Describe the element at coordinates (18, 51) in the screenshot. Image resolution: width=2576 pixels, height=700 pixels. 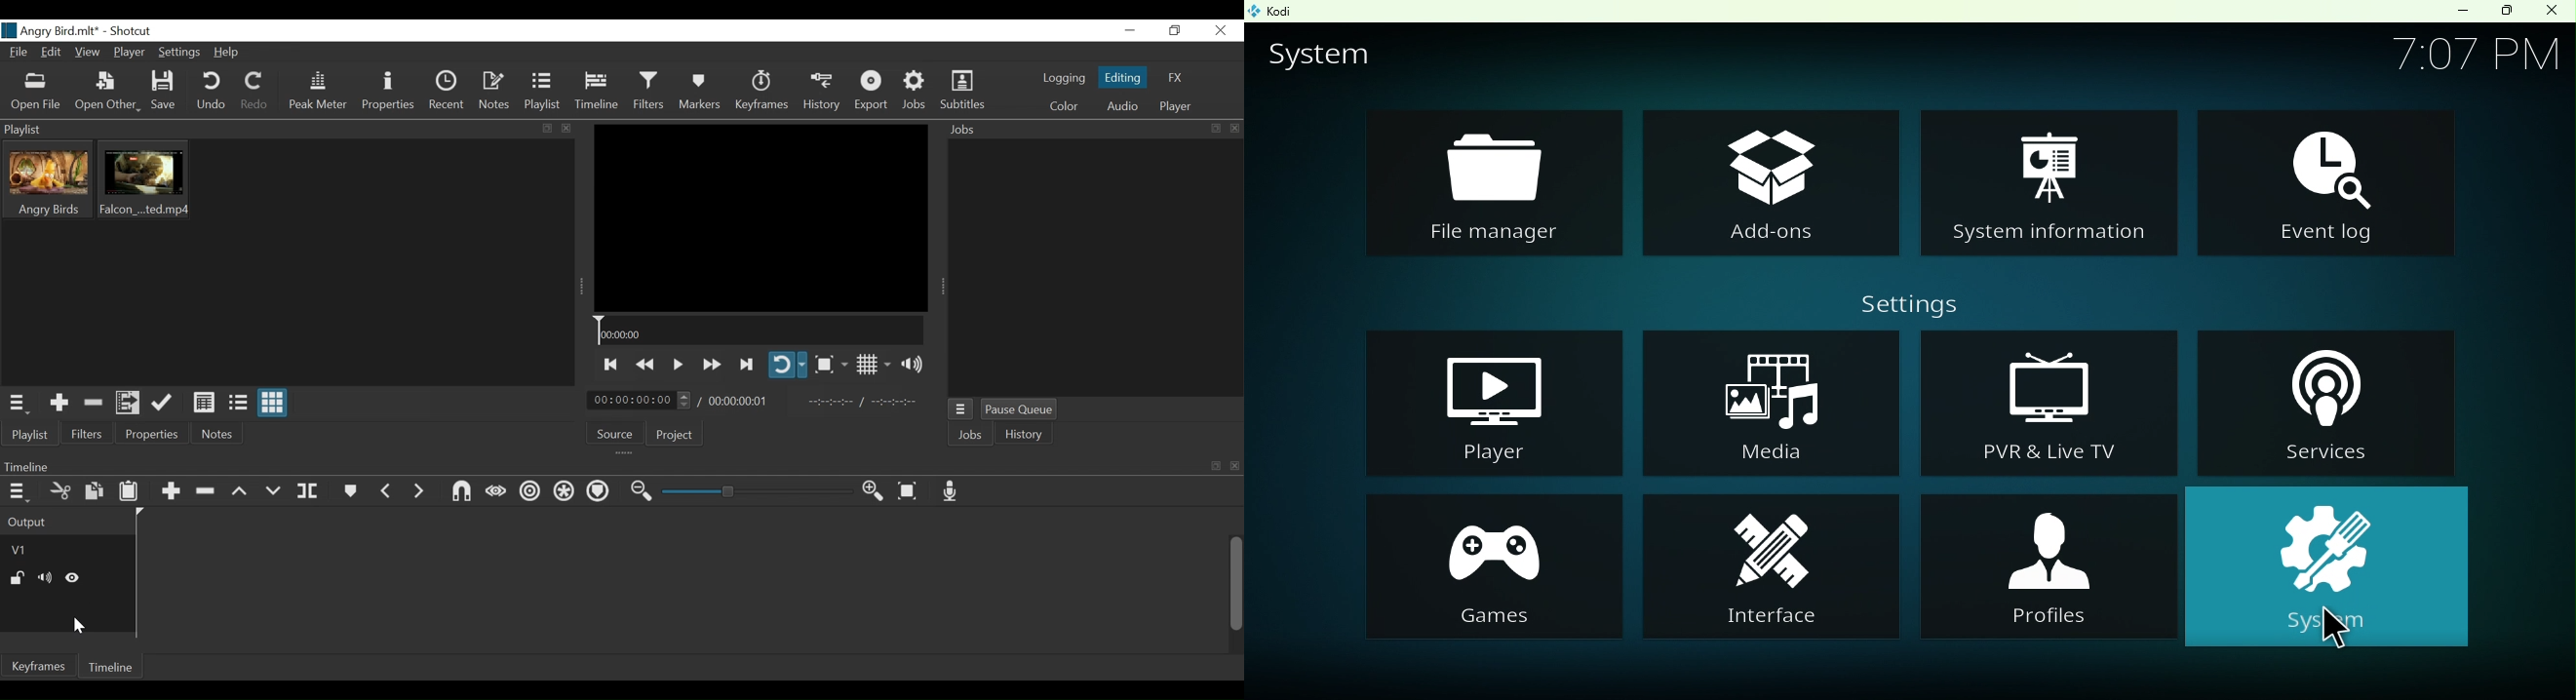
I see `File` at that location.